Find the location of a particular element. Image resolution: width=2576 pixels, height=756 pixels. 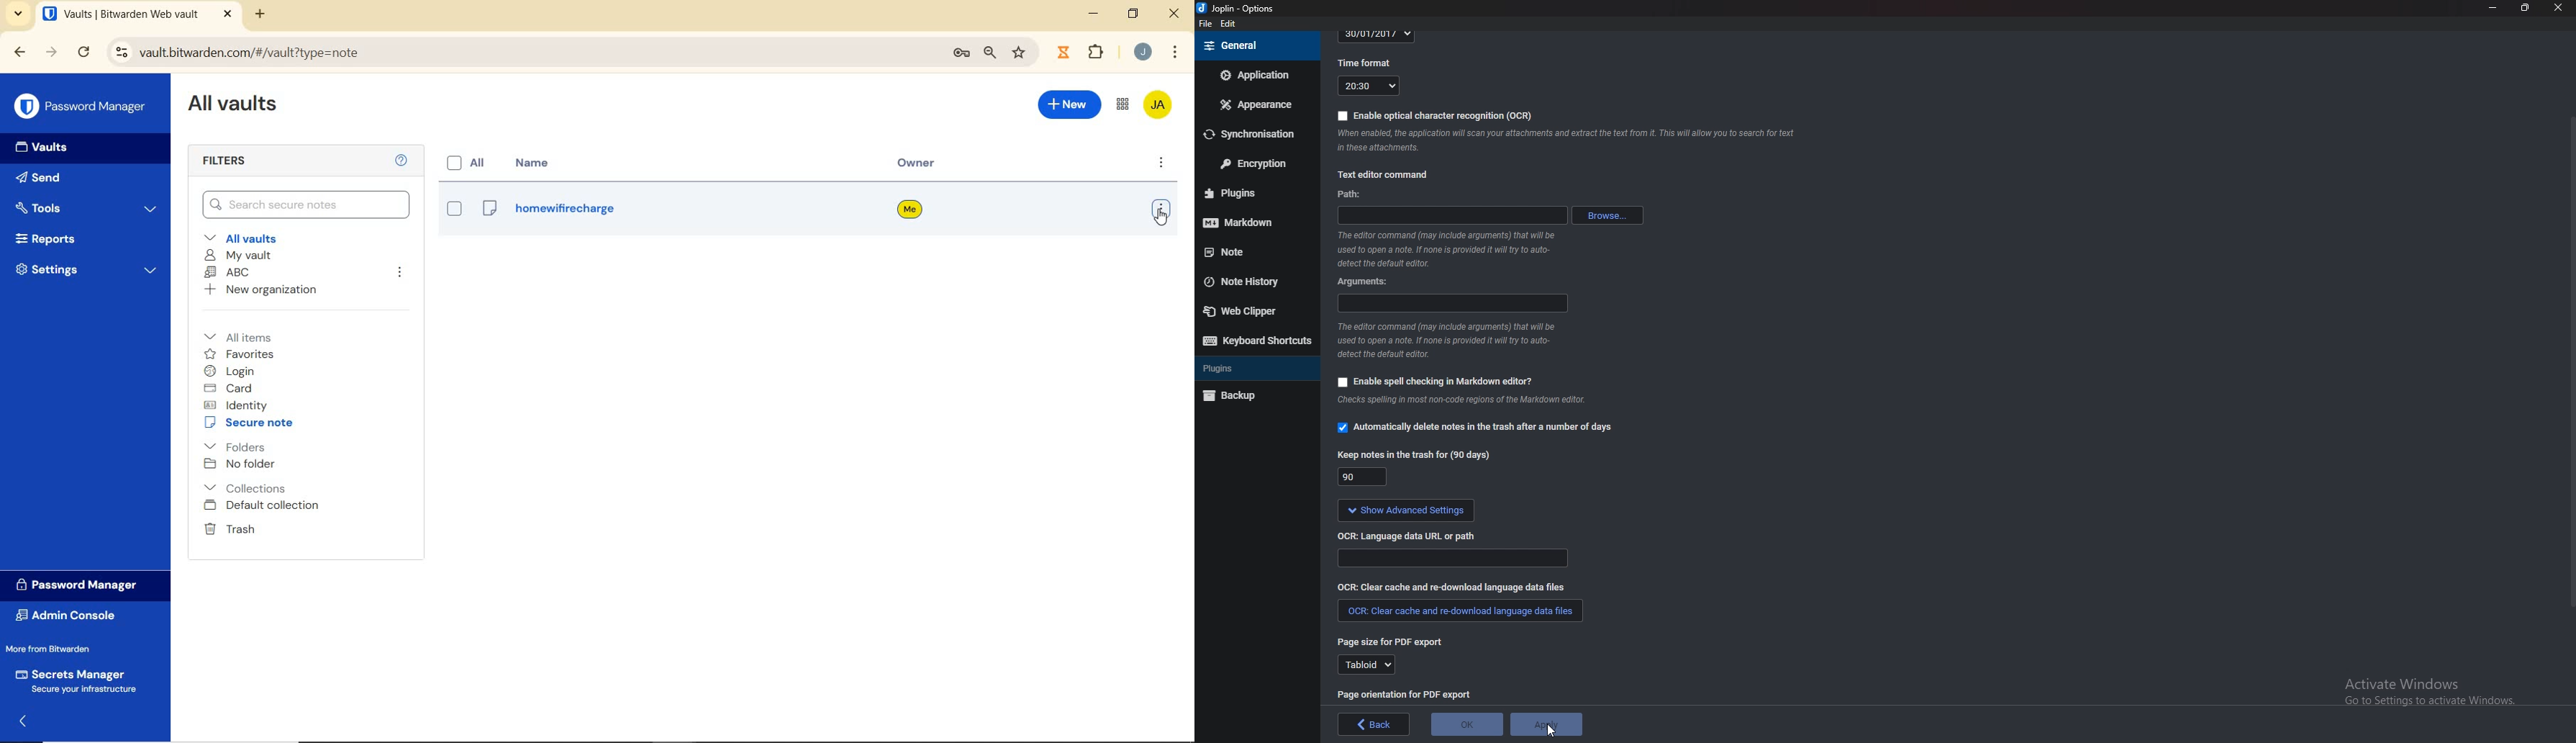

Backup is located at coordinates (1250, 396).